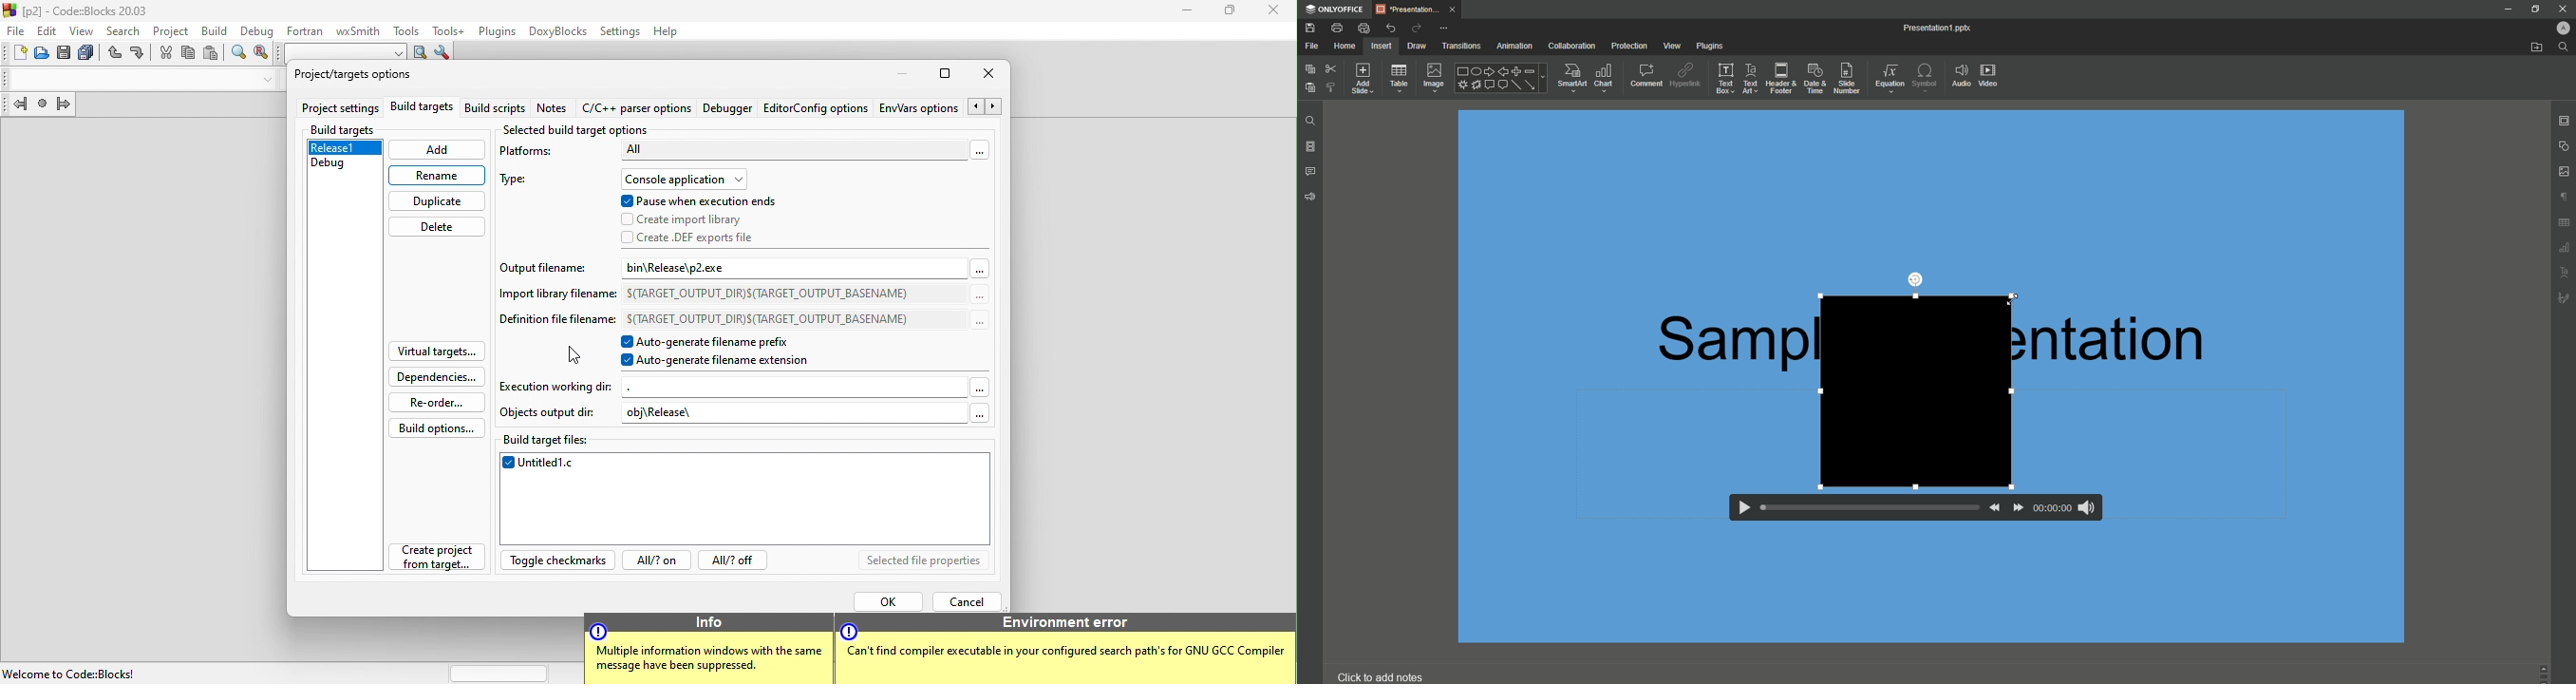  I want to click on file, so click(14, 31).